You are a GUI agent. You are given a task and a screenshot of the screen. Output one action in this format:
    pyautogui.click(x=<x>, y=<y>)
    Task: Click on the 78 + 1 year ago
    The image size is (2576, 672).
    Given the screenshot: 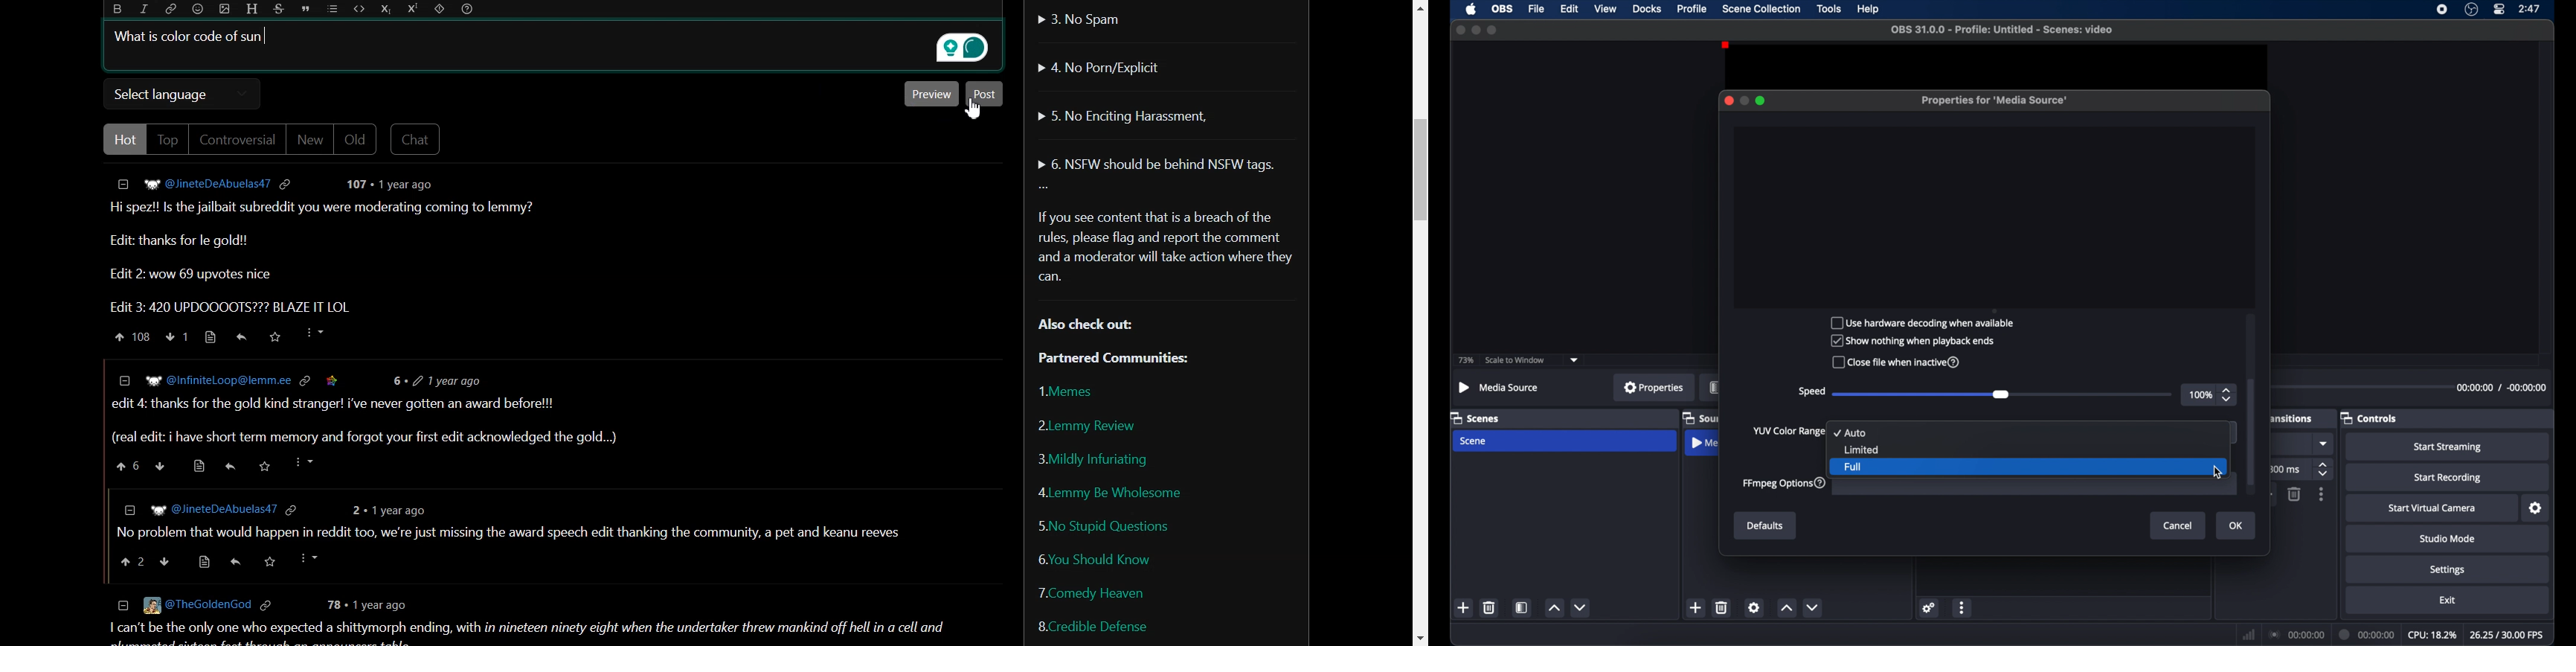 What is the action you would take?
    pyautogui.click(x=361, y=605)
    